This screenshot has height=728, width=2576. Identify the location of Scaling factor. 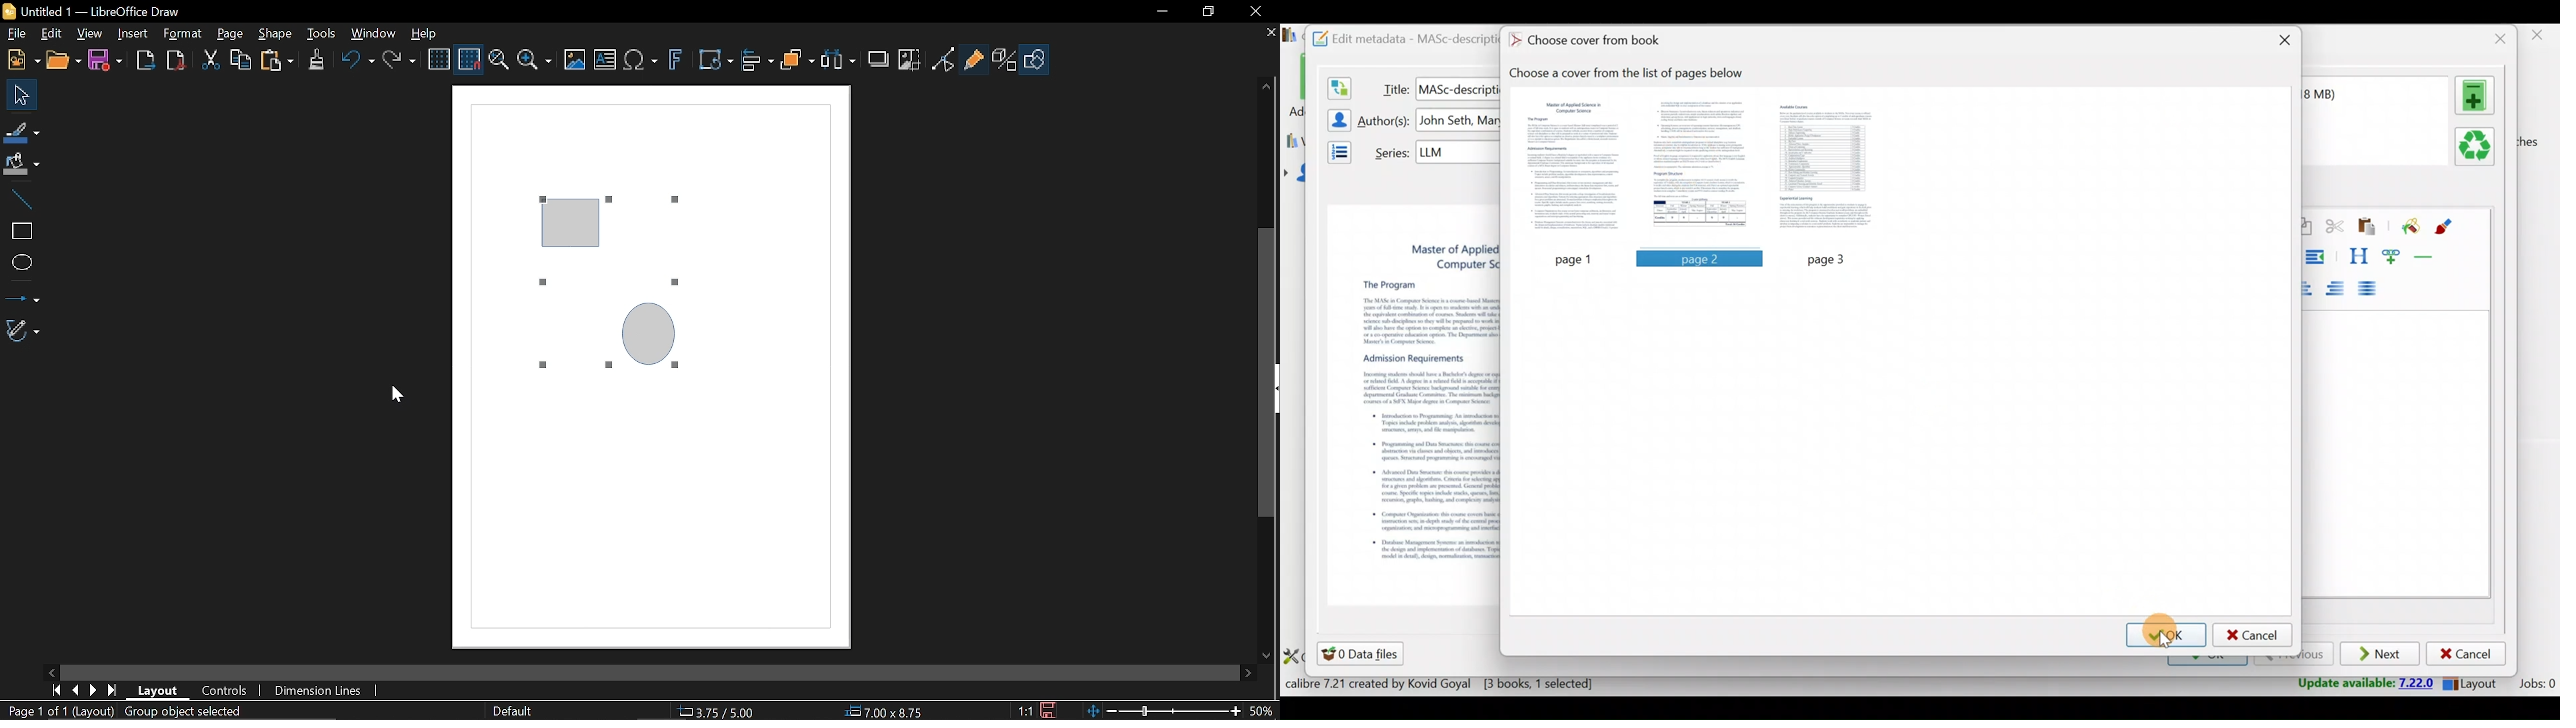
(1023, 711).